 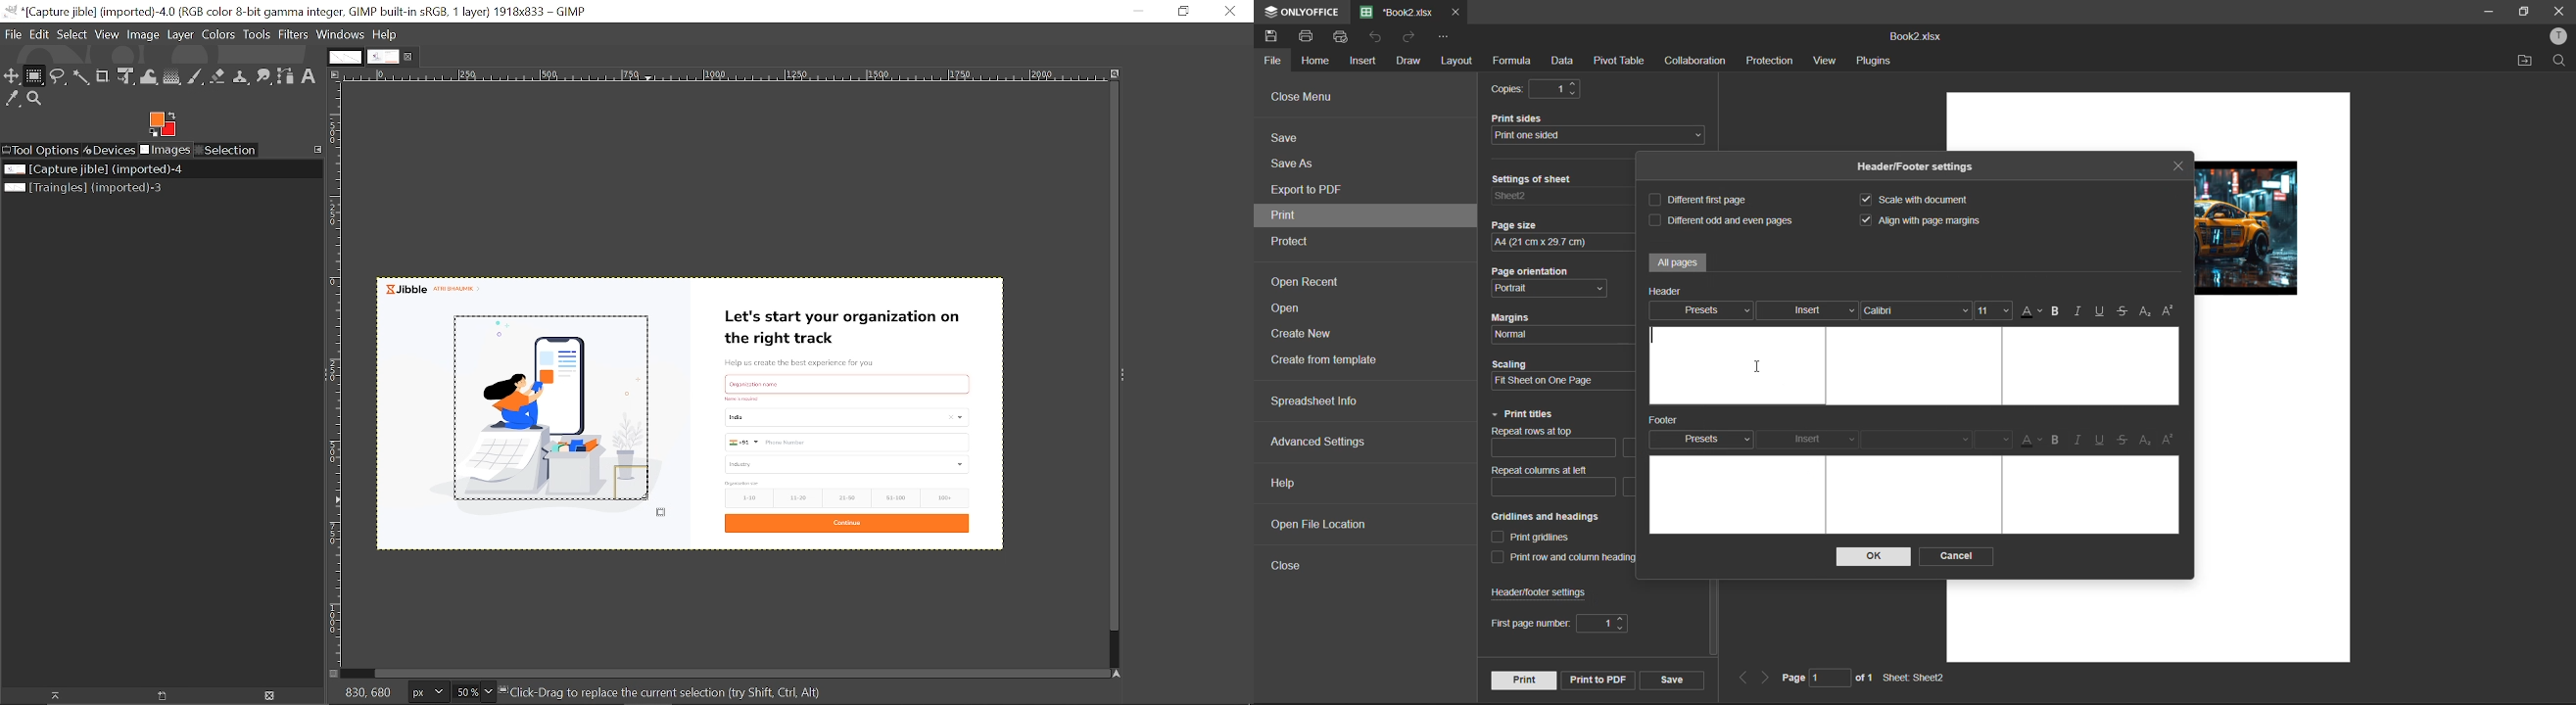 What do you see at coordinates (35, 77) in the screenshot?
I see `Rectangular select tool` at bounding box center [35, 77].